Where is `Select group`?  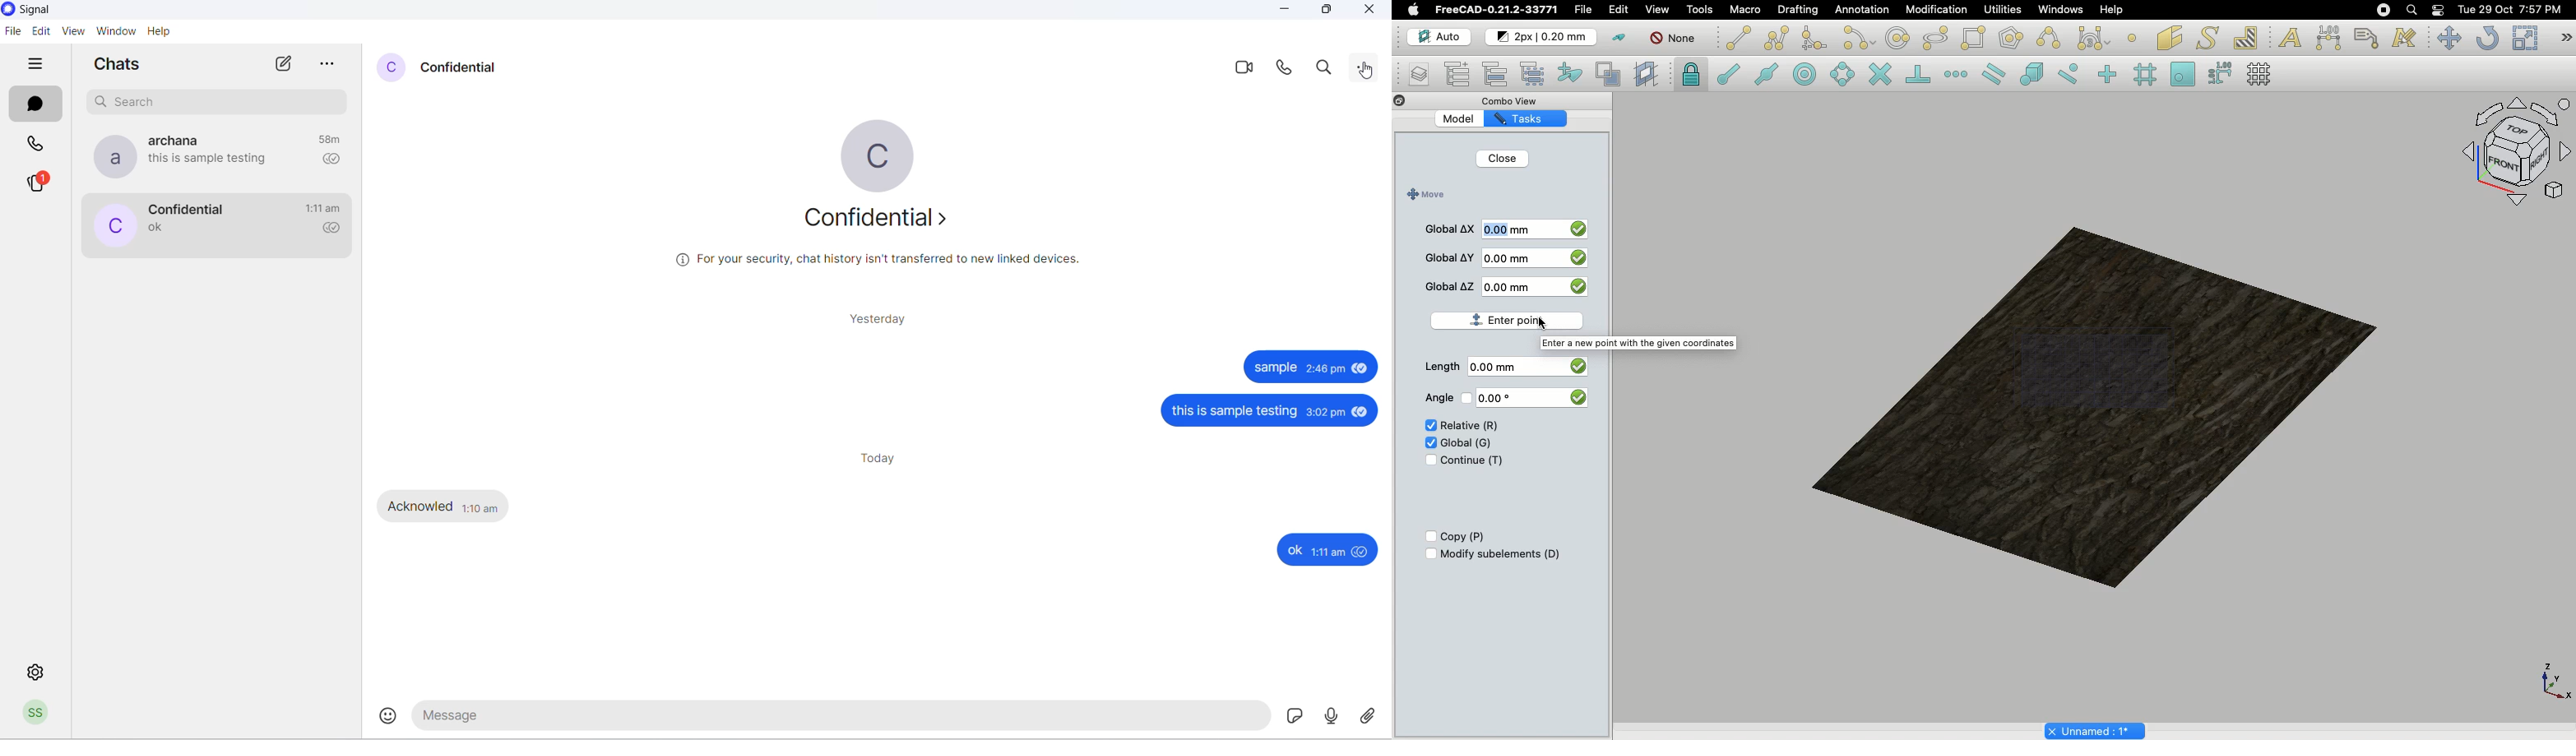 Select group is located at coordinates (1534, 72).